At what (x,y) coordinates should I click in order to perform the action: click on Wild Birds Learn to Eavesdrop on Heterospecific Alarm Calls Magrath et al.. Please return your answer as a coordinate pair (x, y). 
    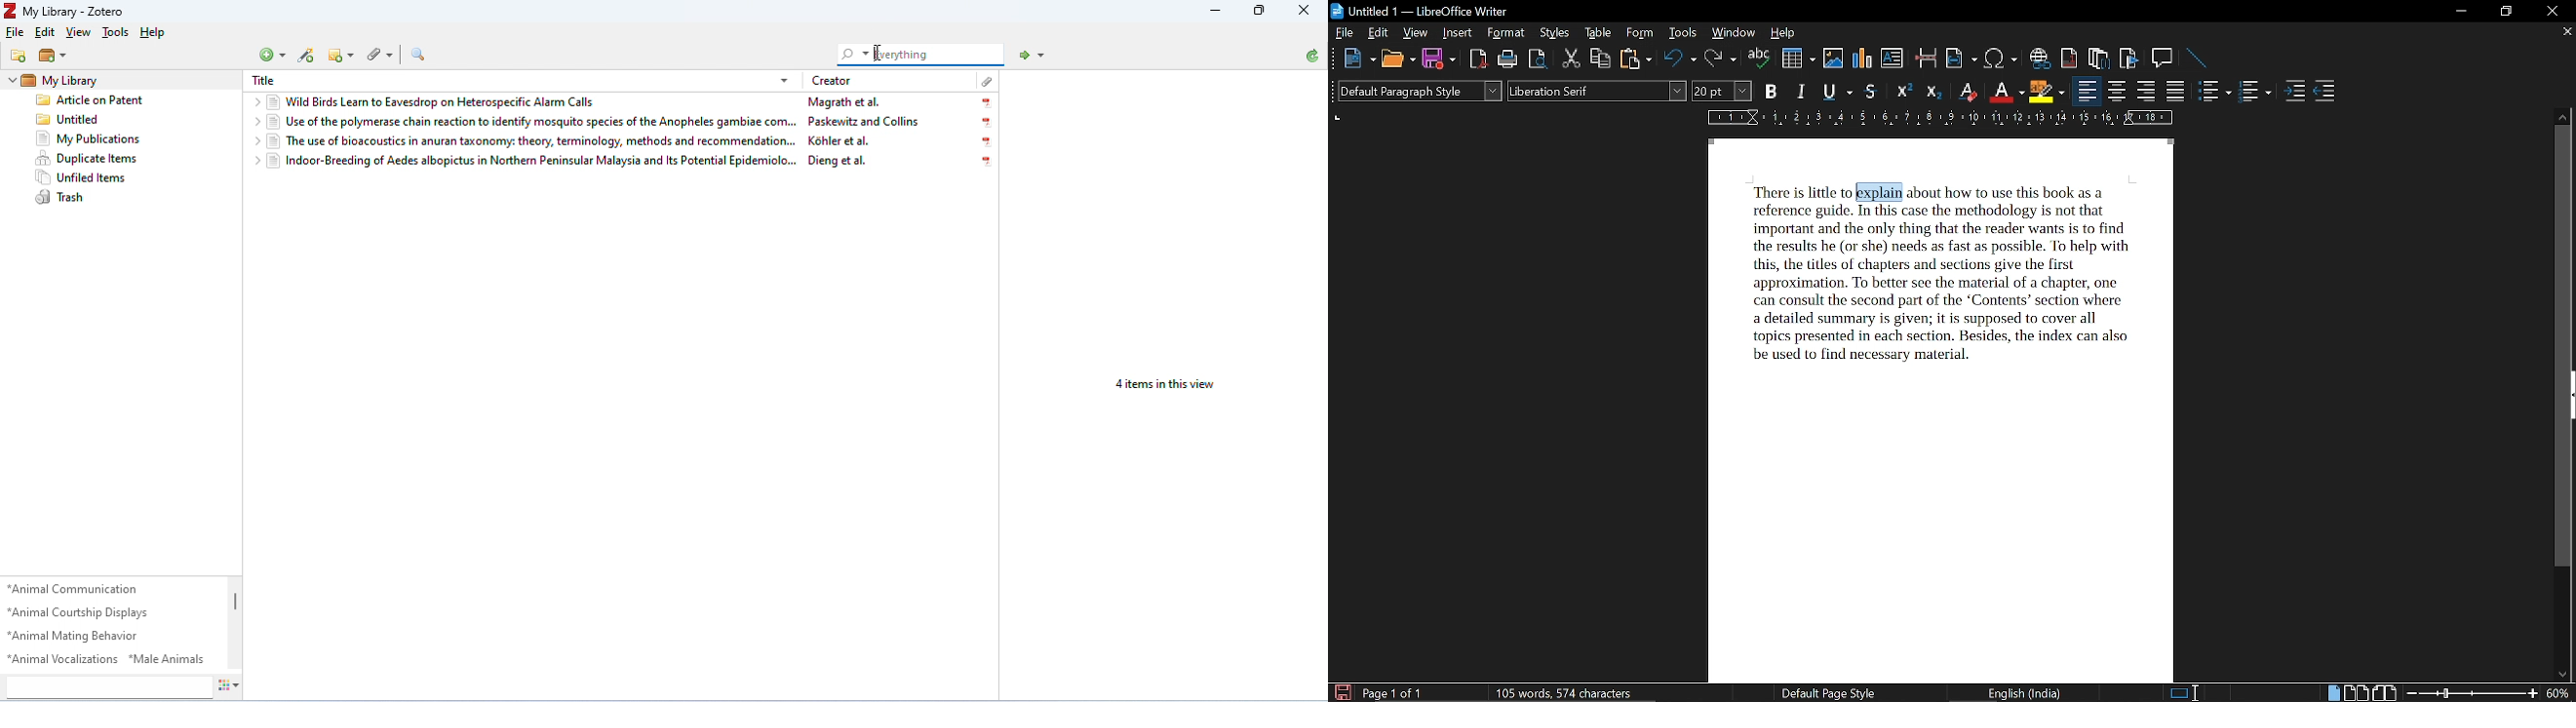
    Looking at the image, I should click on (623, 102).